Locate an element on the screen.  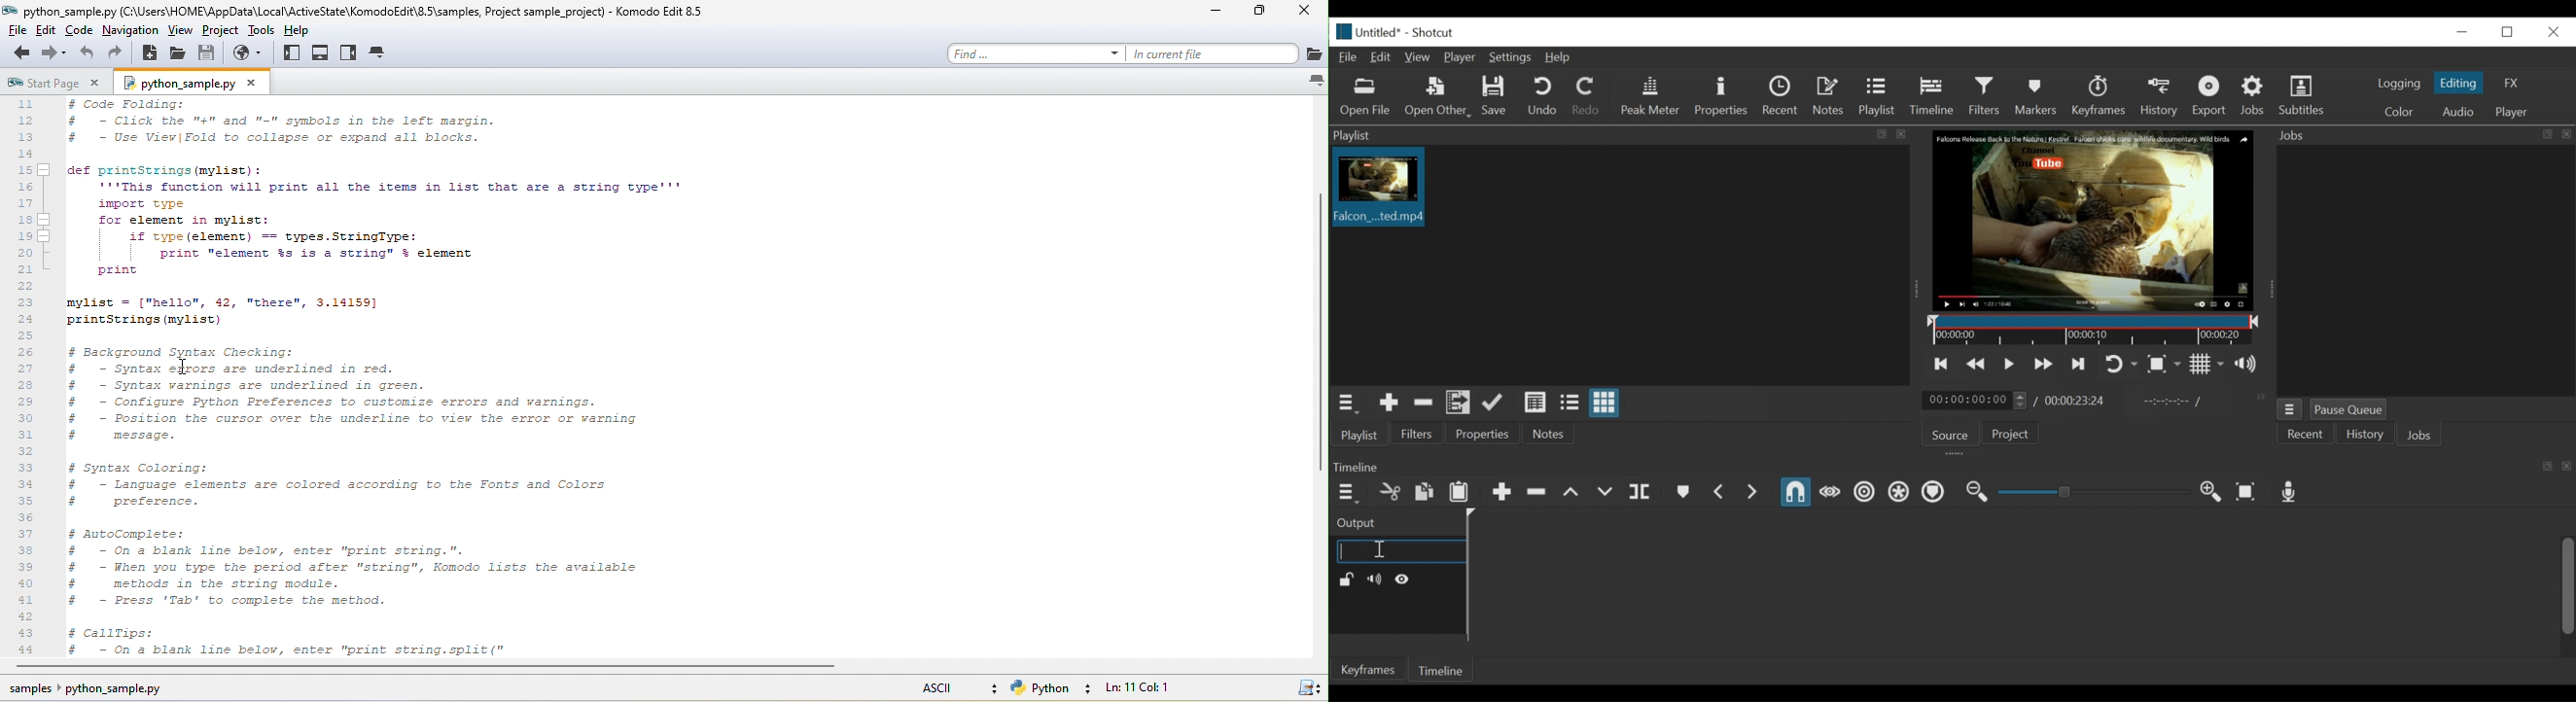
Add Source the playlist is located at coordinates (1388, 404).